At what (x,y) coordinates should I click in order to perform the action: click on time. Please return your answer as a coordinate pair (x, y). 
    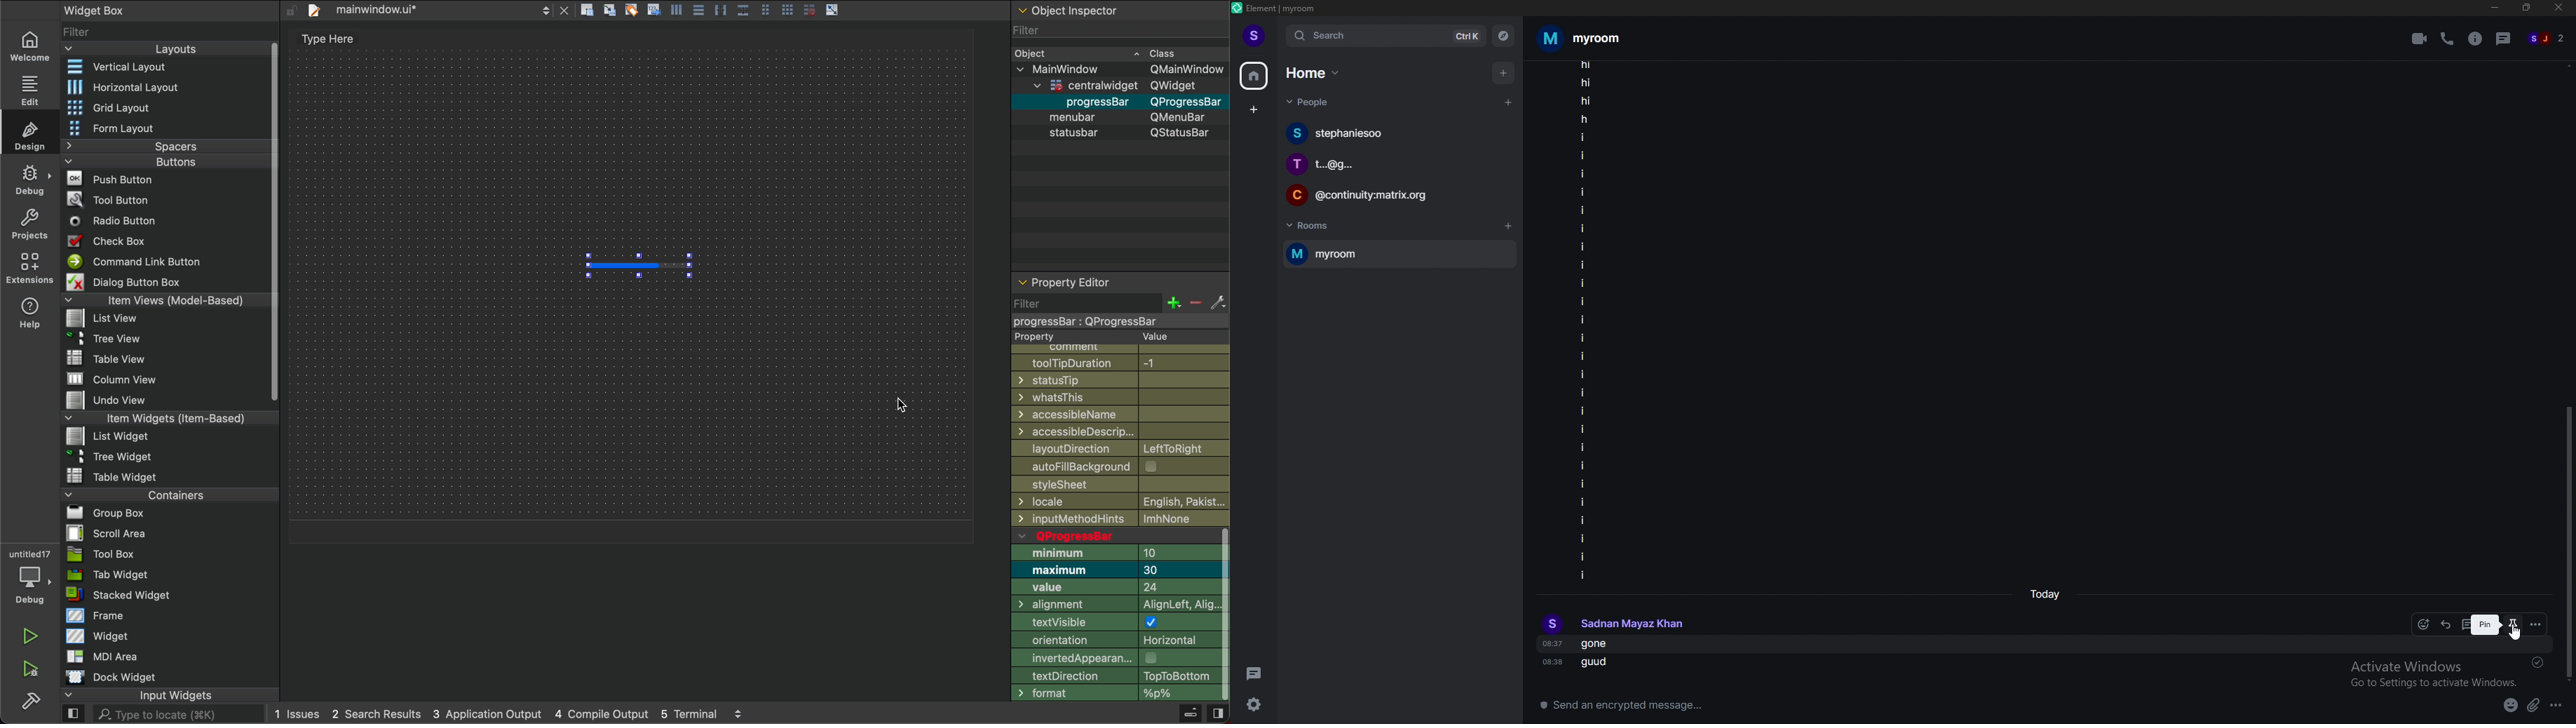
    Looking at the image, I should click on (2044, 596).